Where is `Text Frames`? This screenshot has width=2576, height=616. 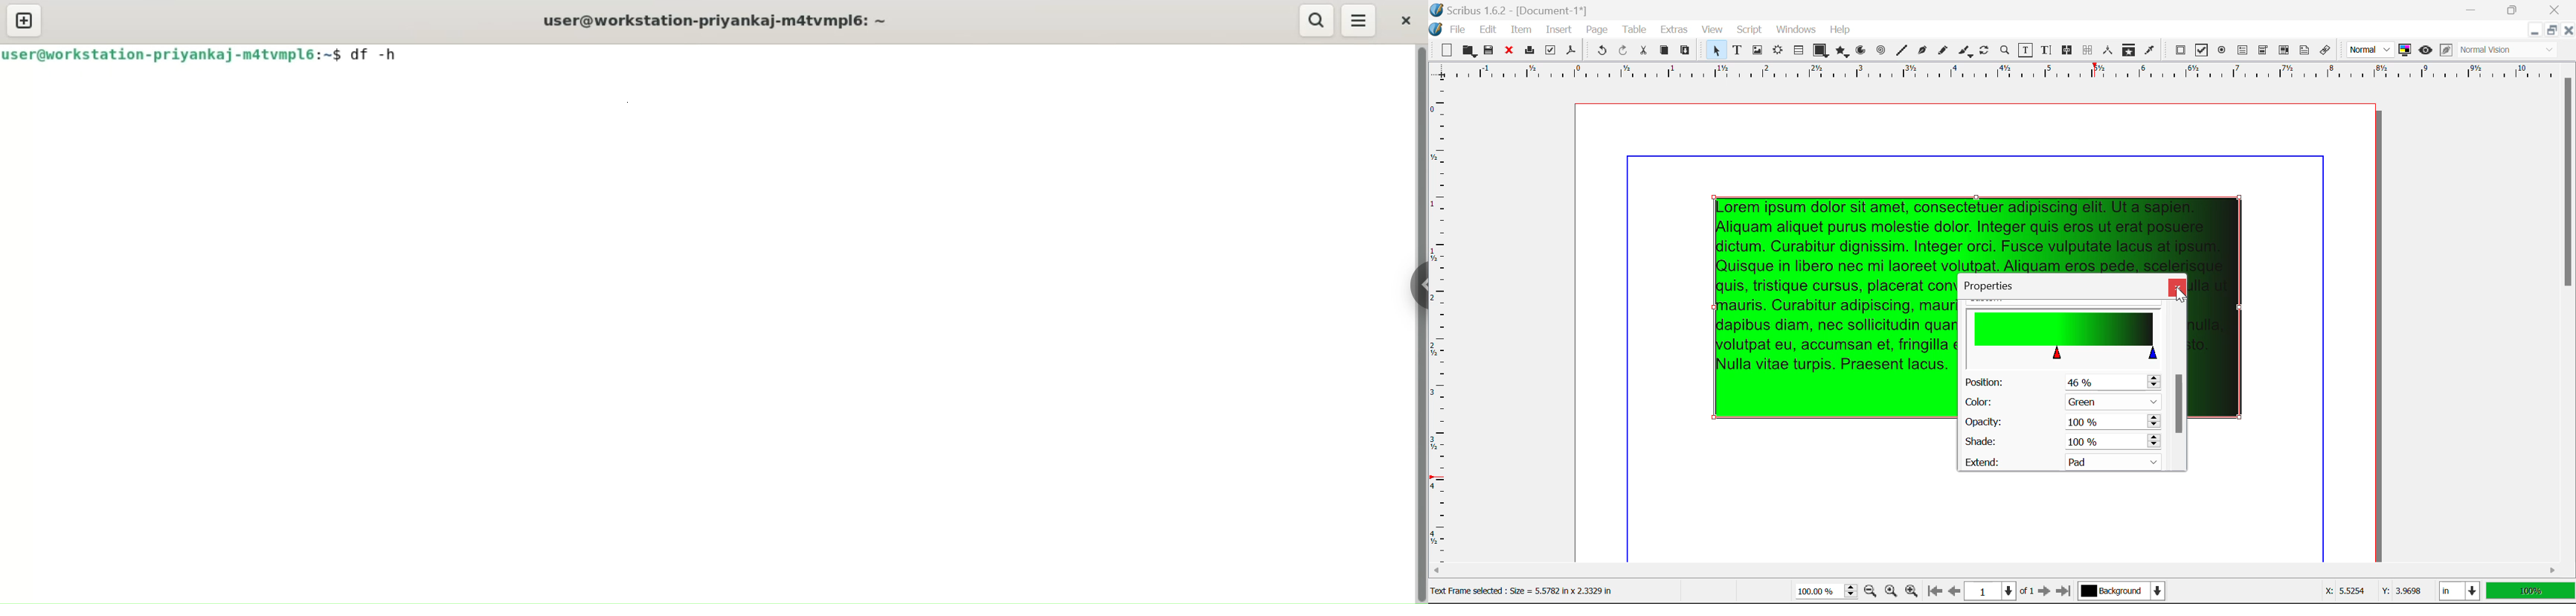
Text Frames is located at coordinates (1737, 51).